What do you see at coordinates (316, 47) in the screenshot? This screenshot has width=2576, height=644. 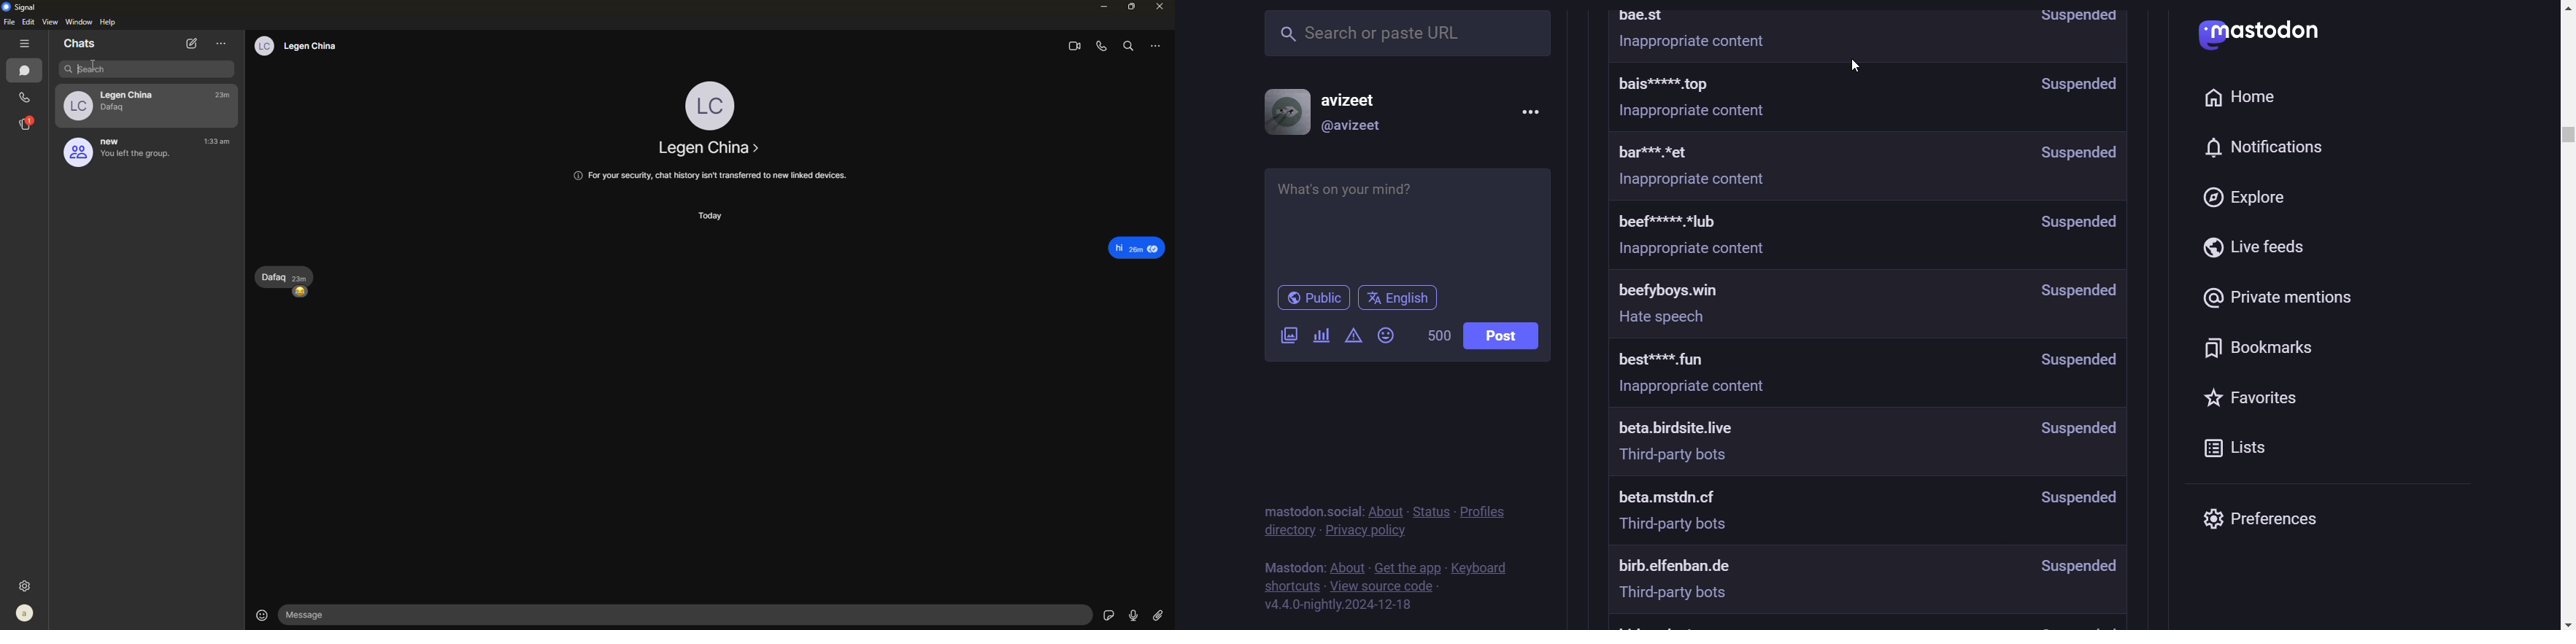 I see `legan china` at bounding box center [316, 47].